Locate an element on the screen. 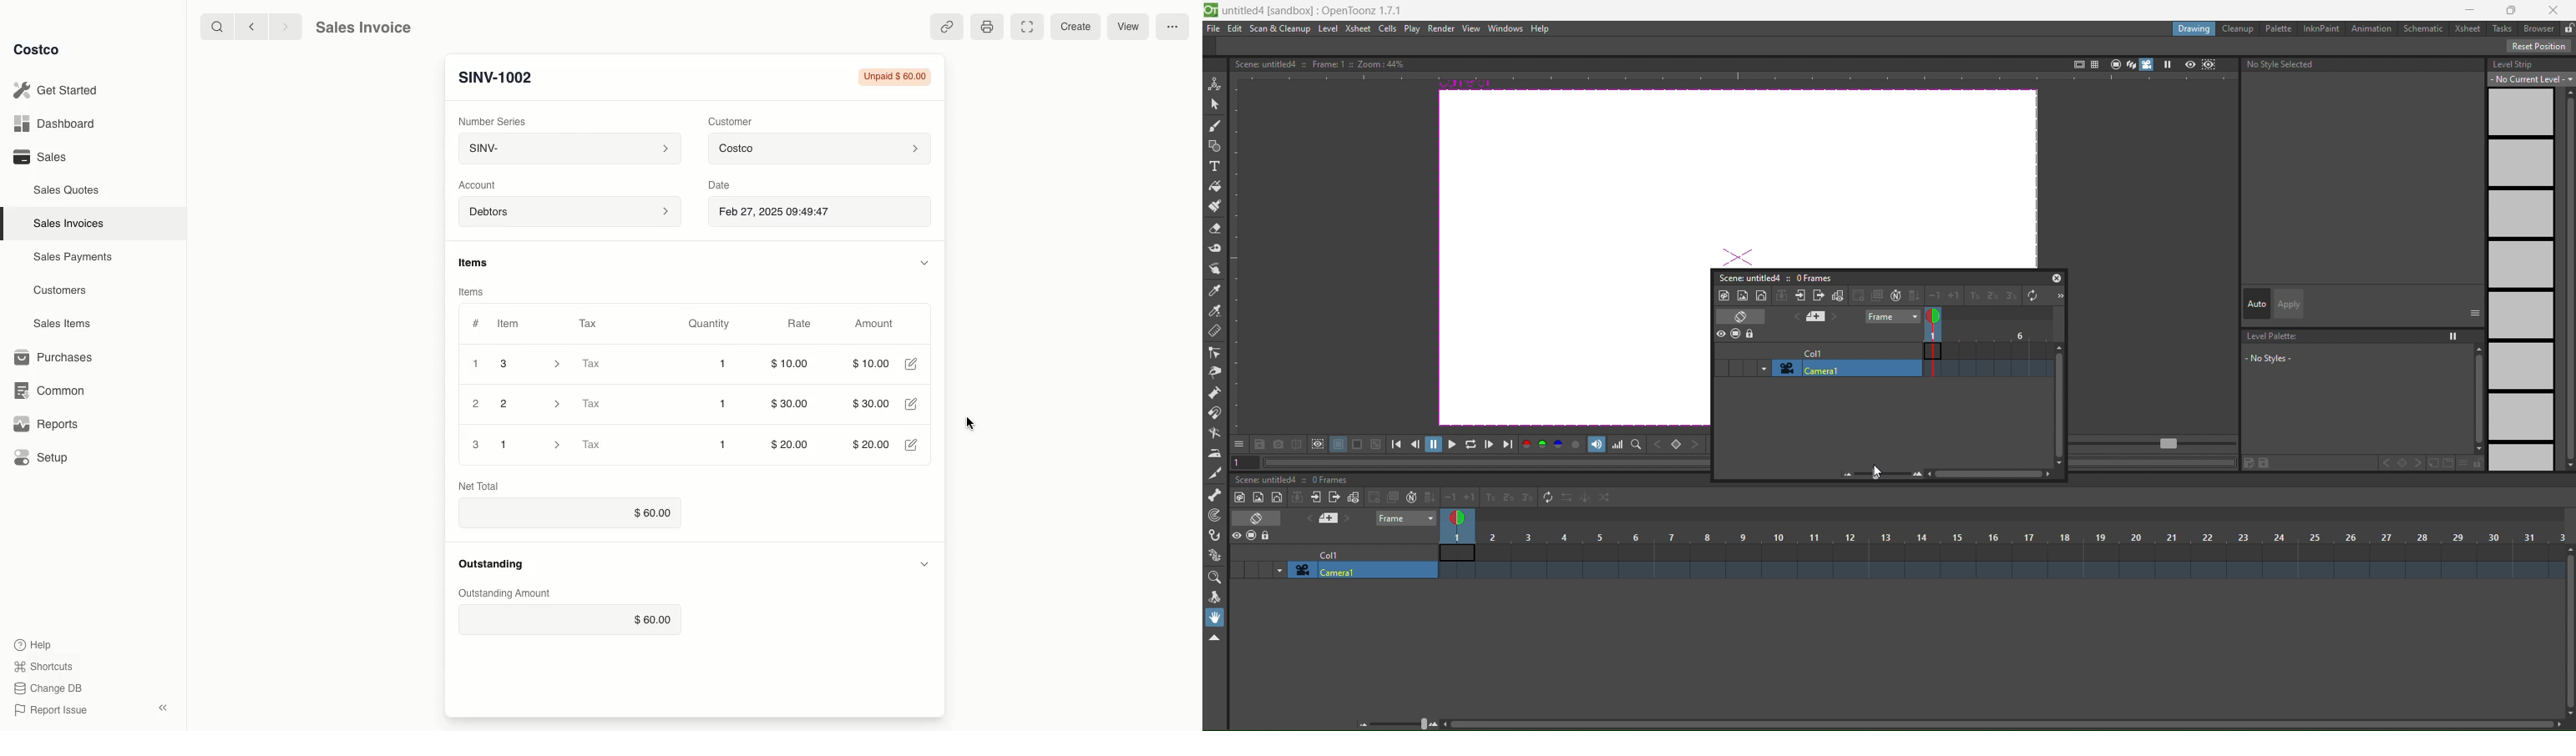 The height and width of the screenshot is (756, 2576). drawing is located at coordinates (2194, 29).